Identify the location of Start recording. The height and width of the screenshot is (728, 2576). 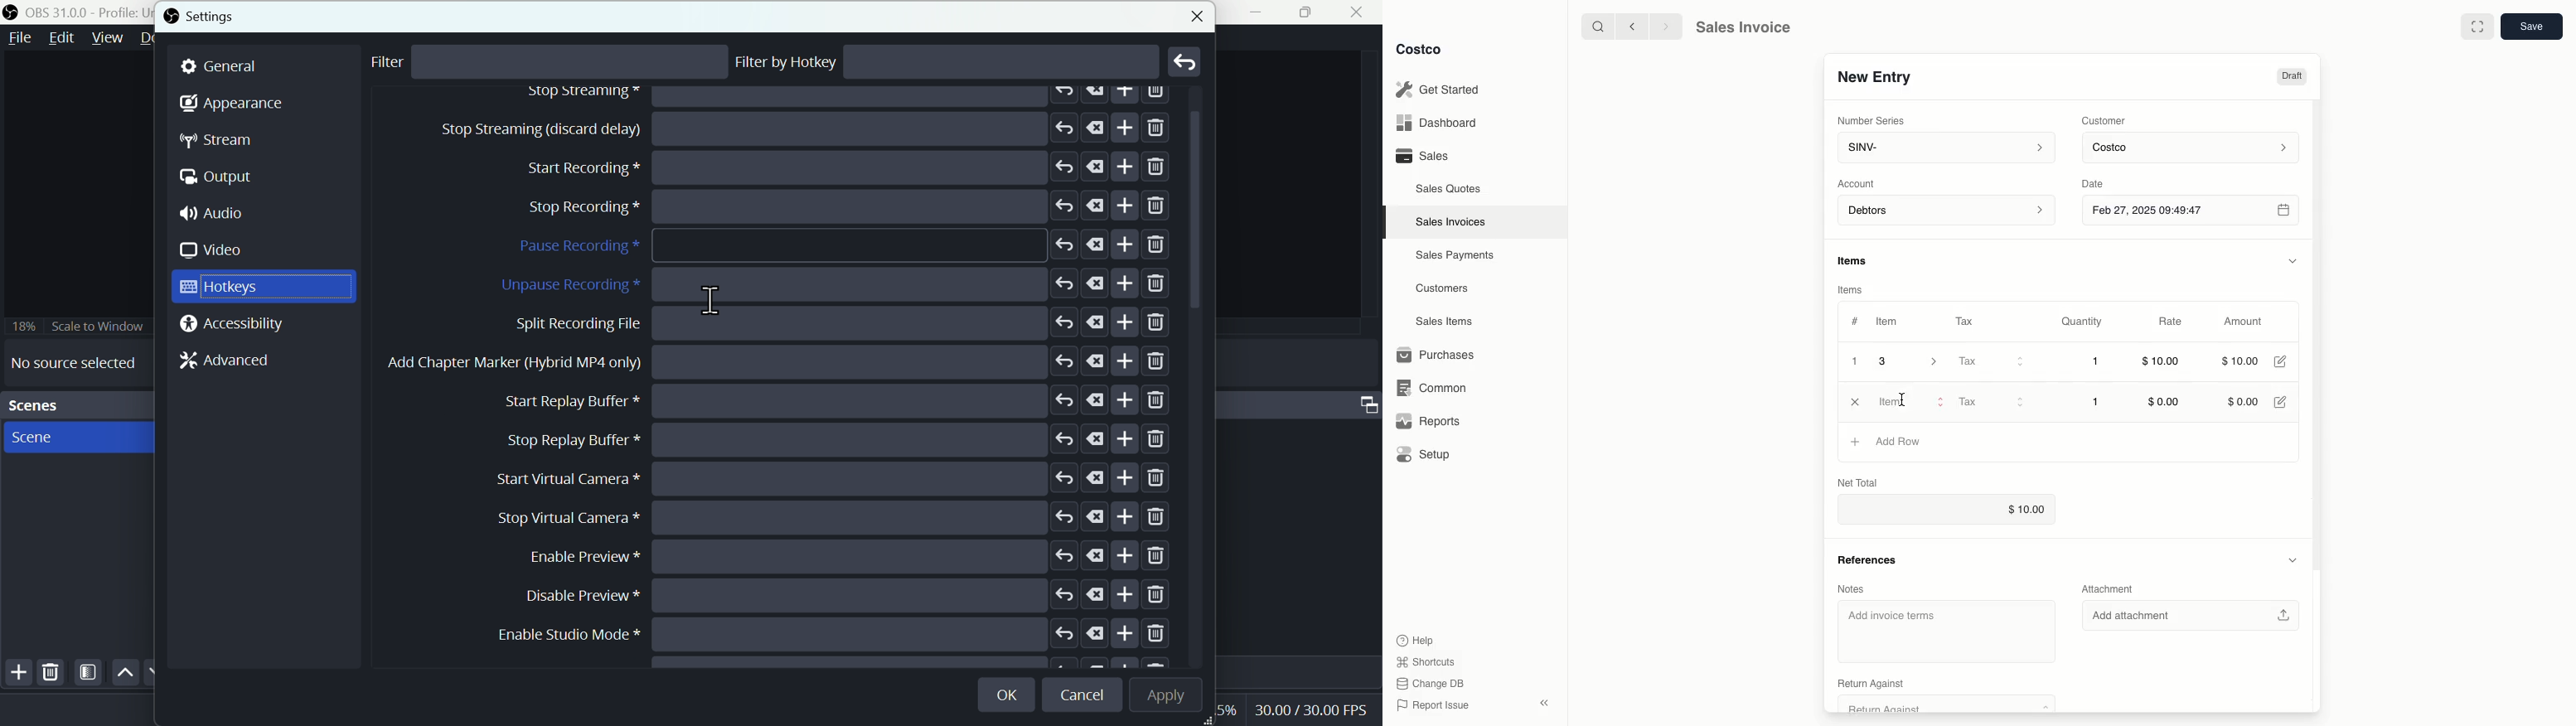
(805, 165).